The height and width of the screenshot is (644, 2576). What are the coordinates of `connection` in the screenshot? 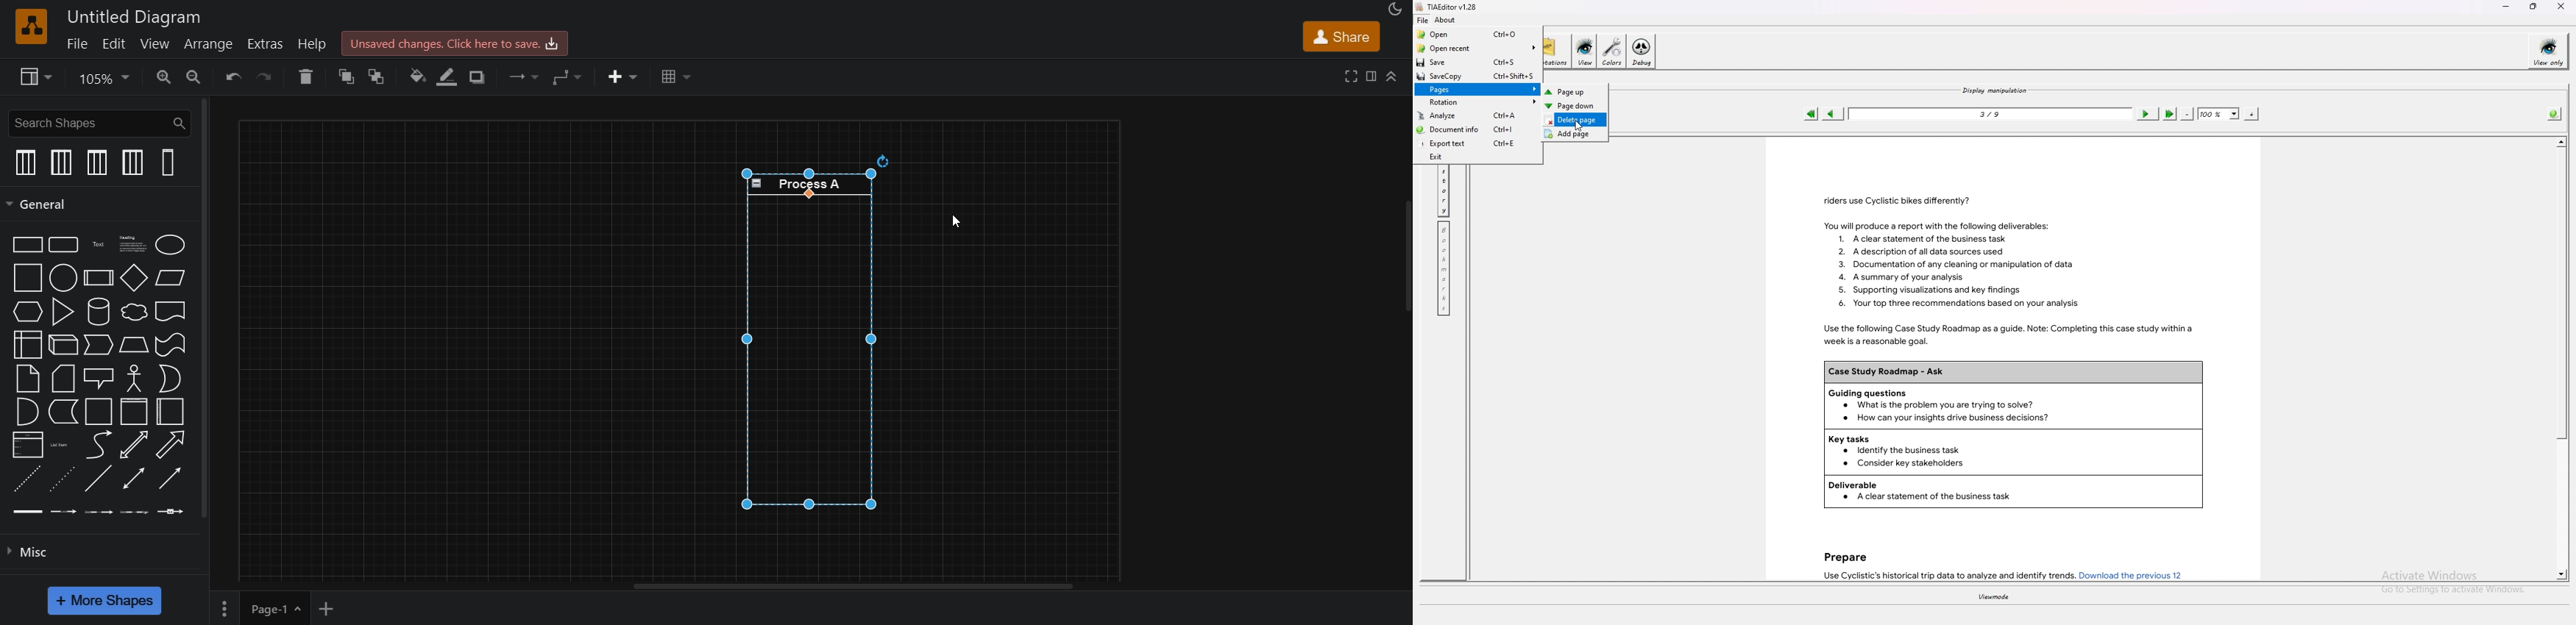 It's located at (526, 76).